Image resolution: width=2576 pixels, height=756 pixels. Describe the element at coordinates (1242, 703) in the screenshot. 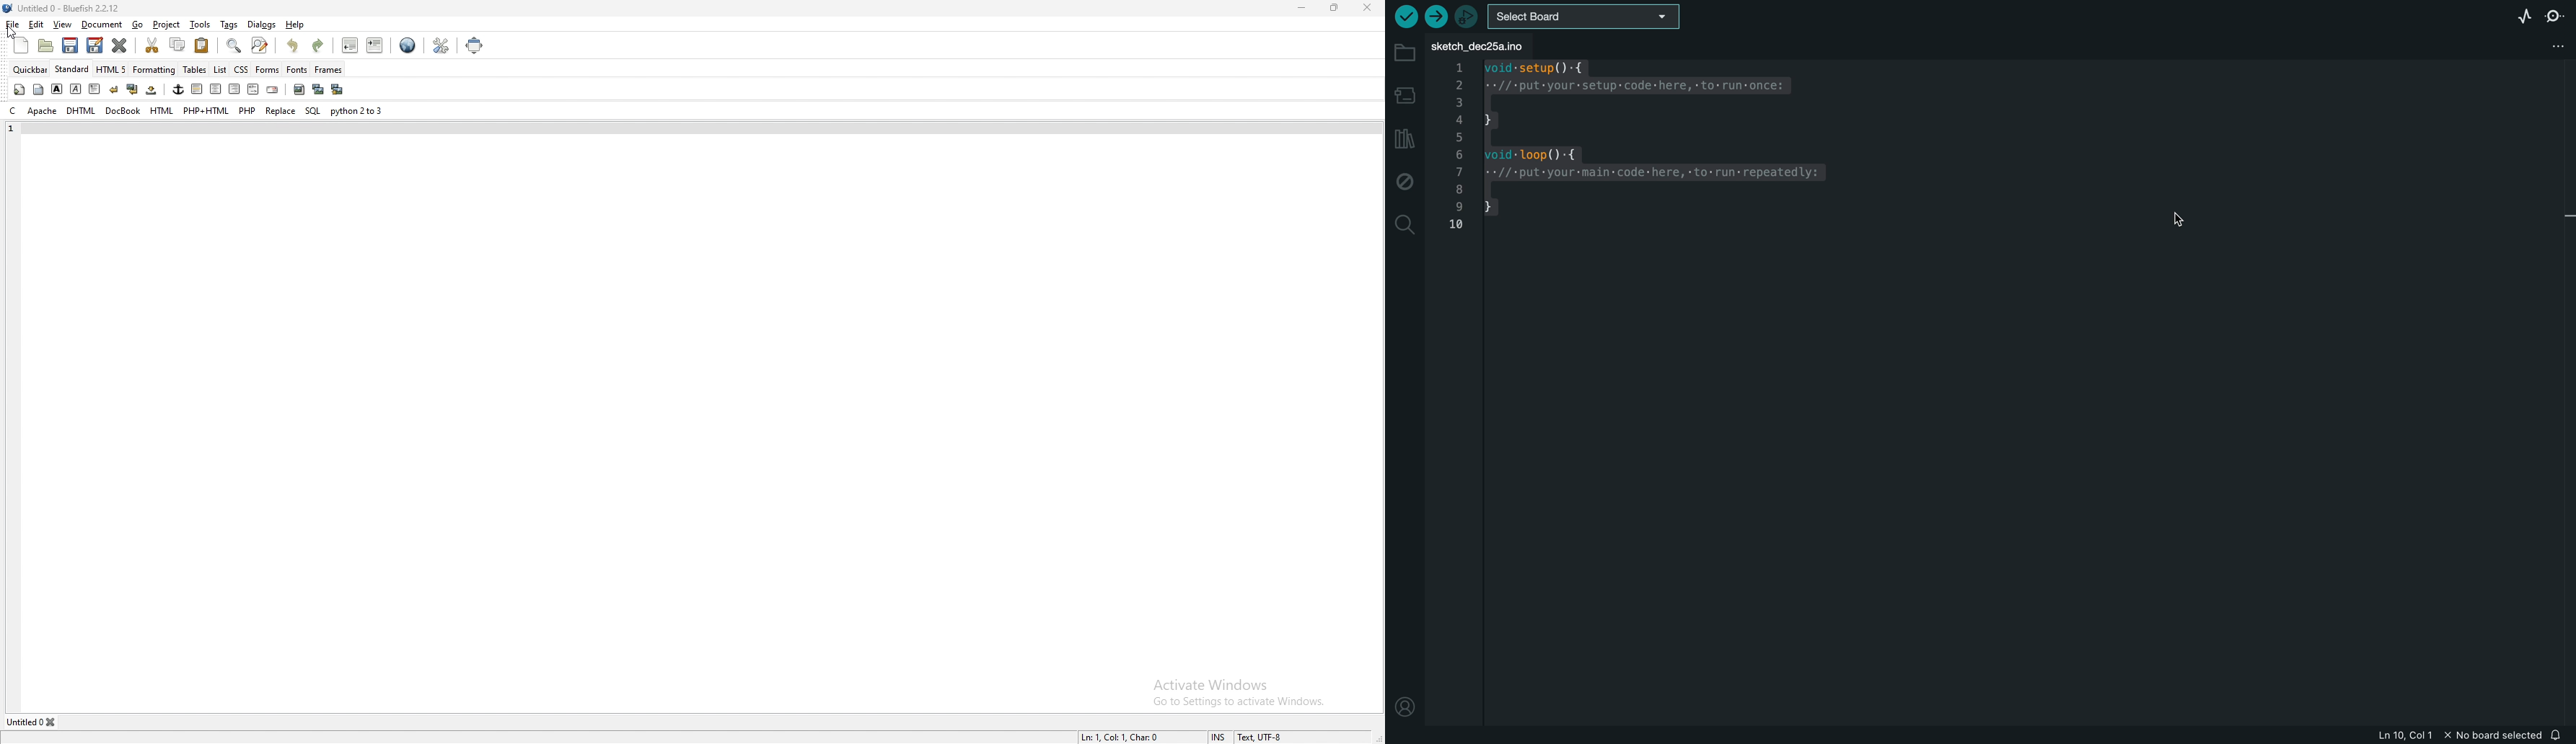

I see `Go to Settings to activate Windows.` at that location.